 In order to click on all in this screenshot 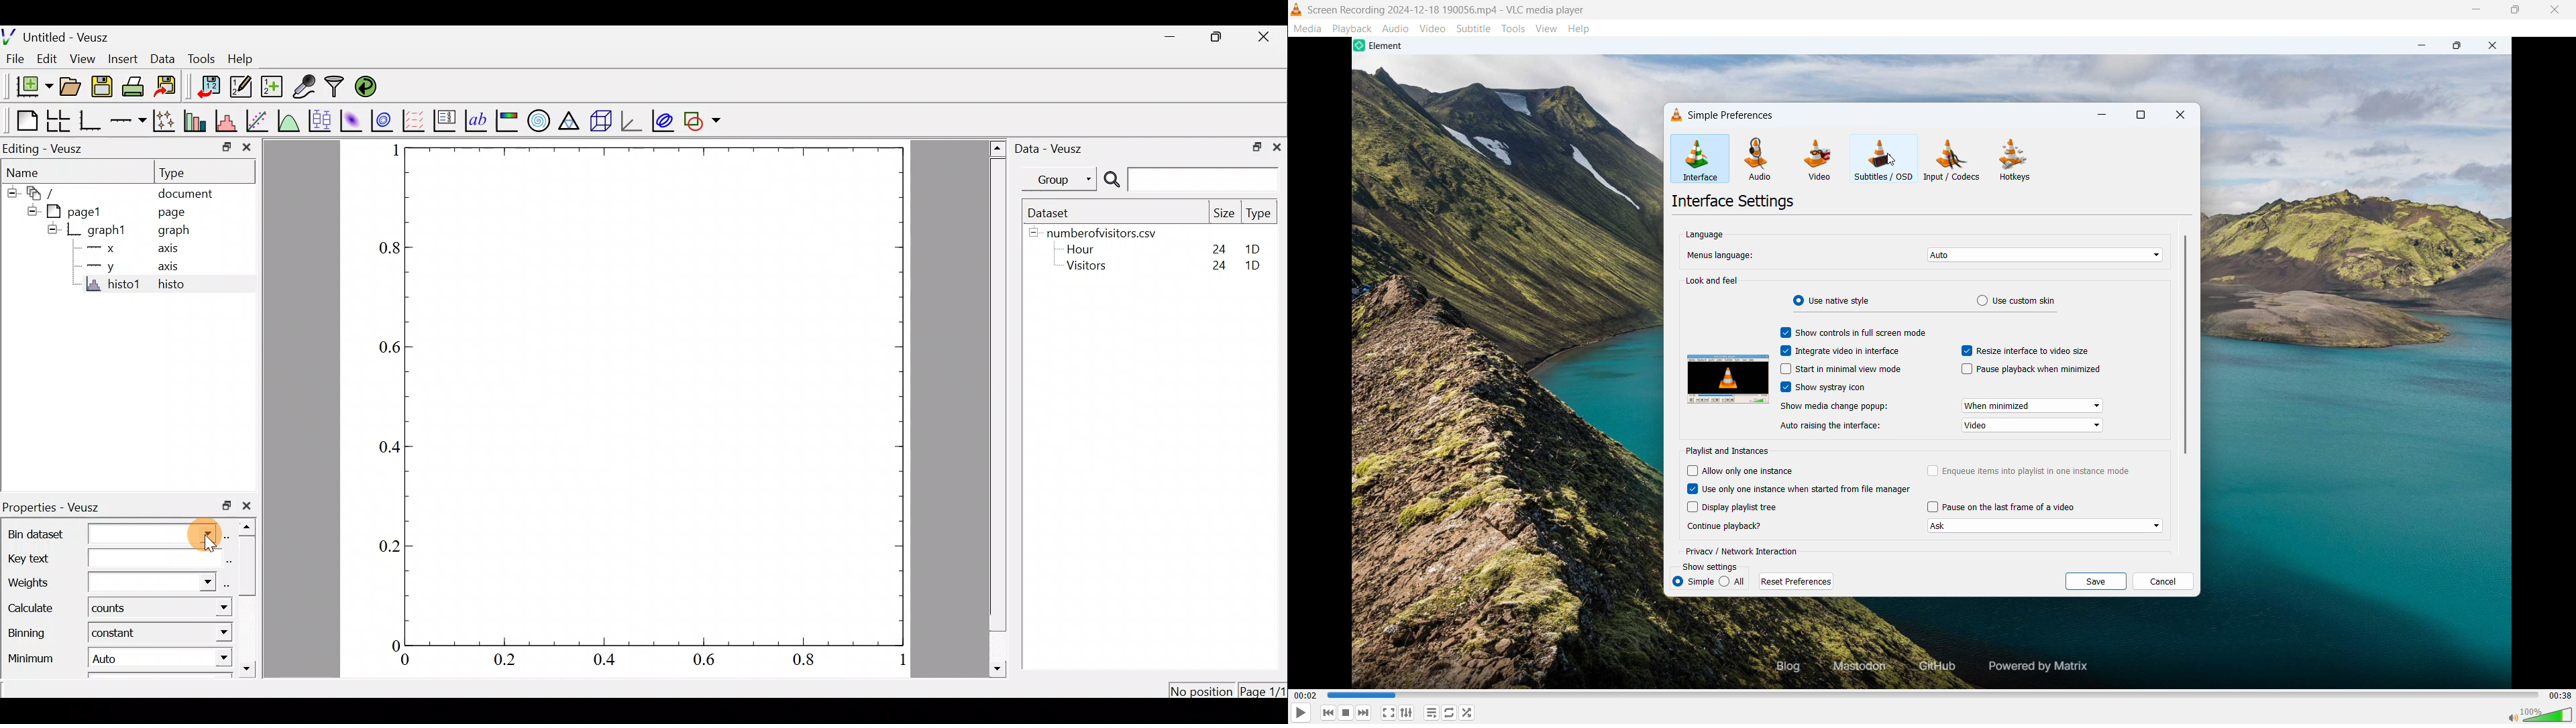, I will do `click(1693, 582)`.